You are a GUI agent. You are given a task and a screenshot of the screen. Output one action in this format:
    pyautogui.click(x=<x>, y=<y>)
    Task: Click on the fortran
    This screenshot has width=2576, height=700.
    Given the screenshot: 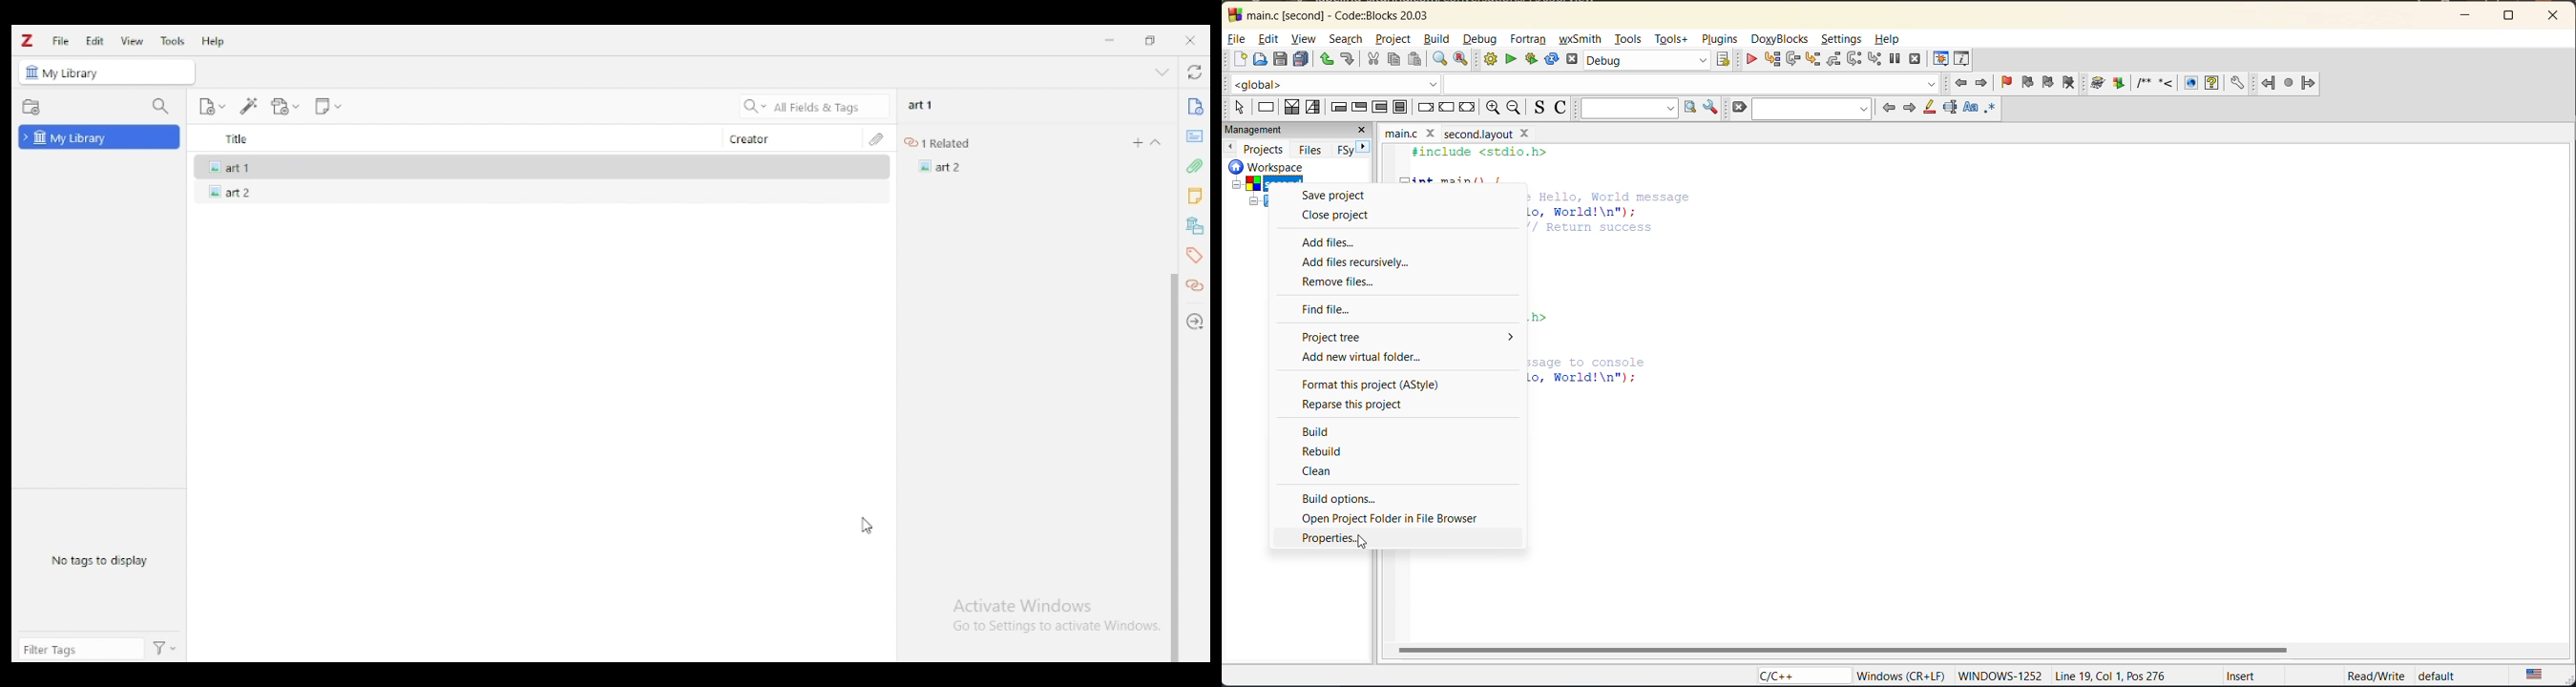 What is the action you would take?
    pyautogui.click(x=1529, y=37)
    